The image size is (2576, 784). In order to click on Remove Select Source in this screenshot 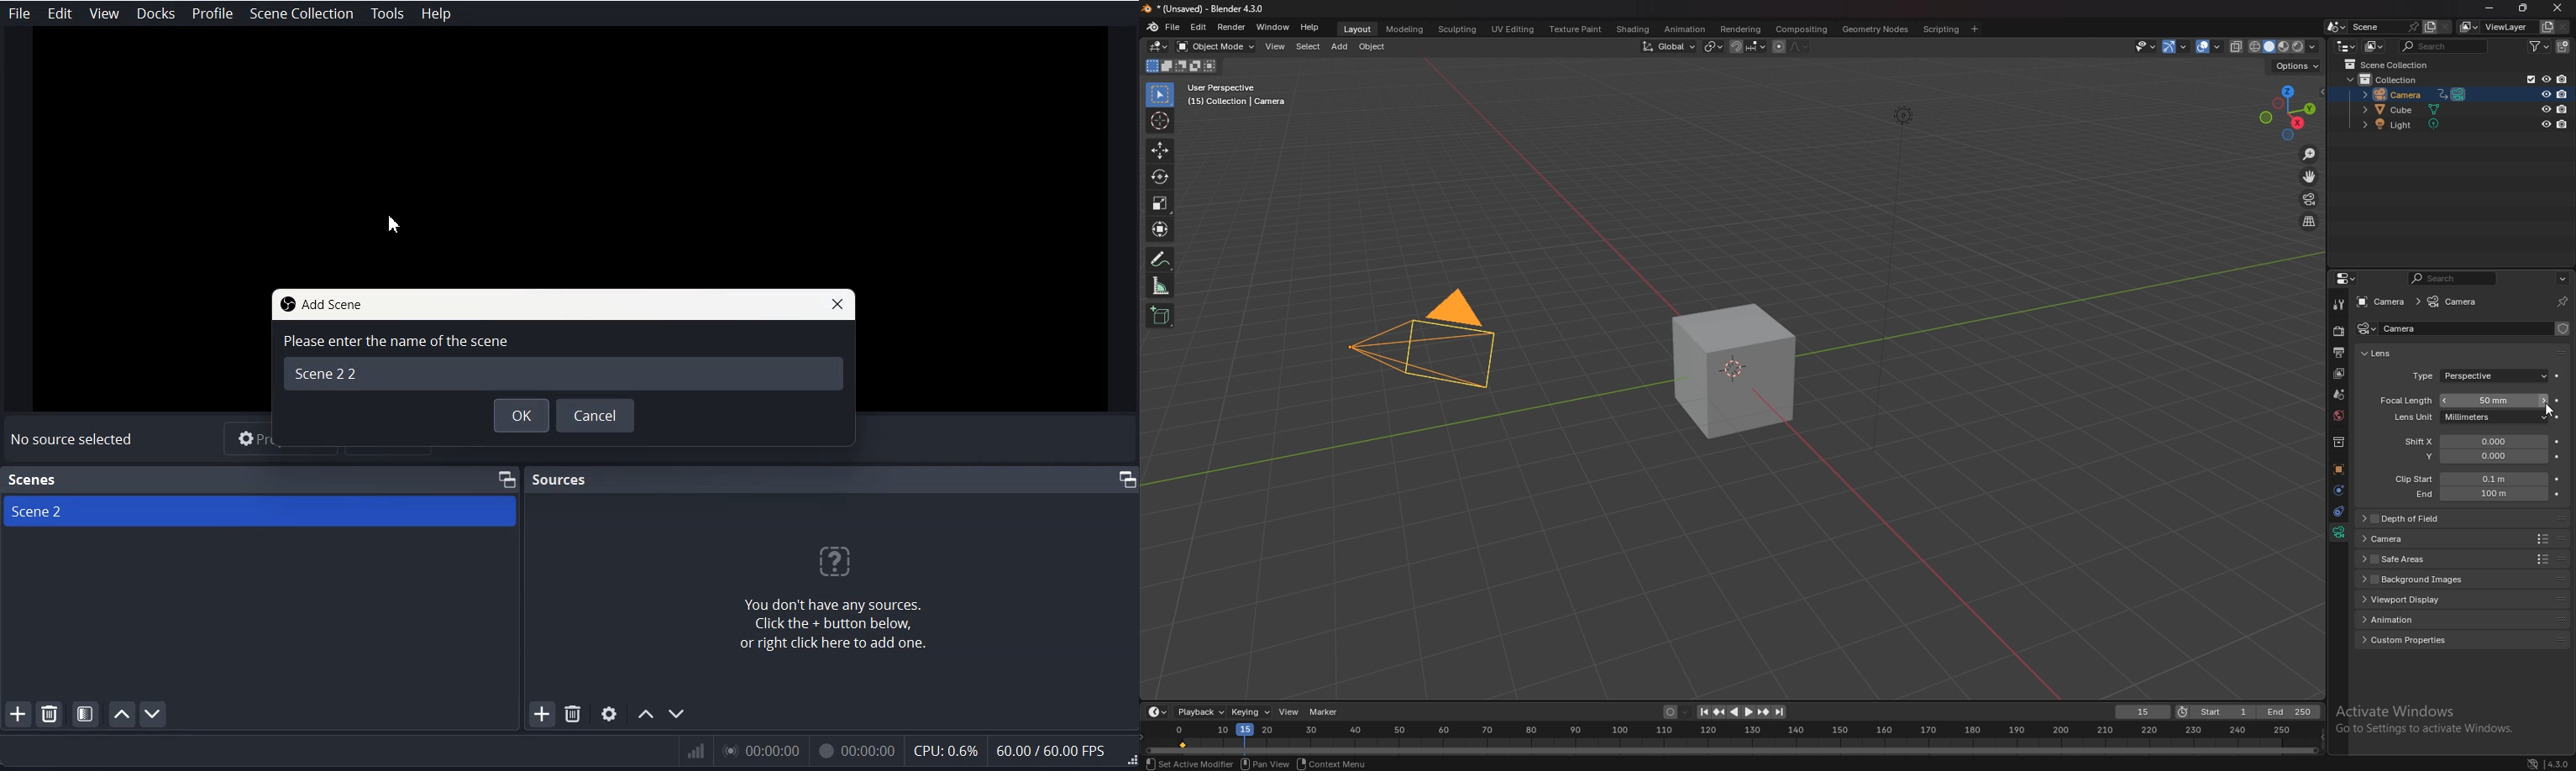, I will do `click(574, 714)`.